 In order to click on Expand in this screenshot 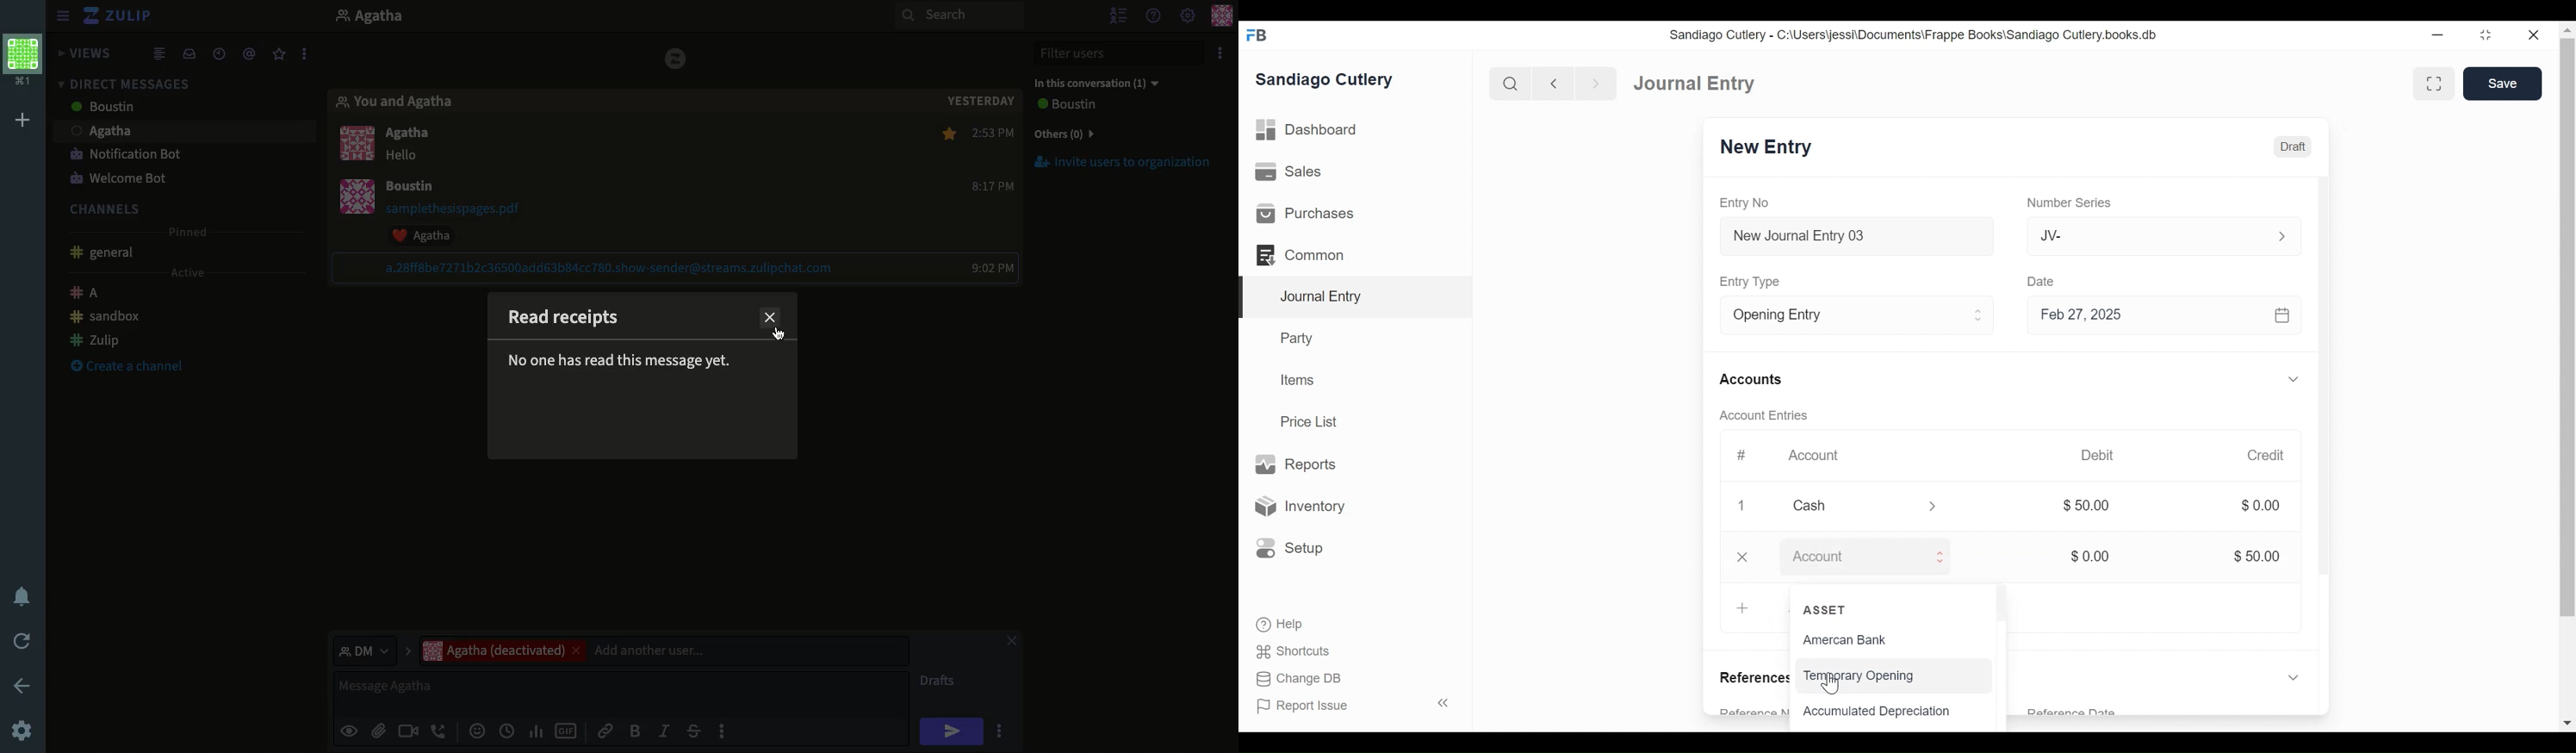, I will do `click(2294, 676)`.